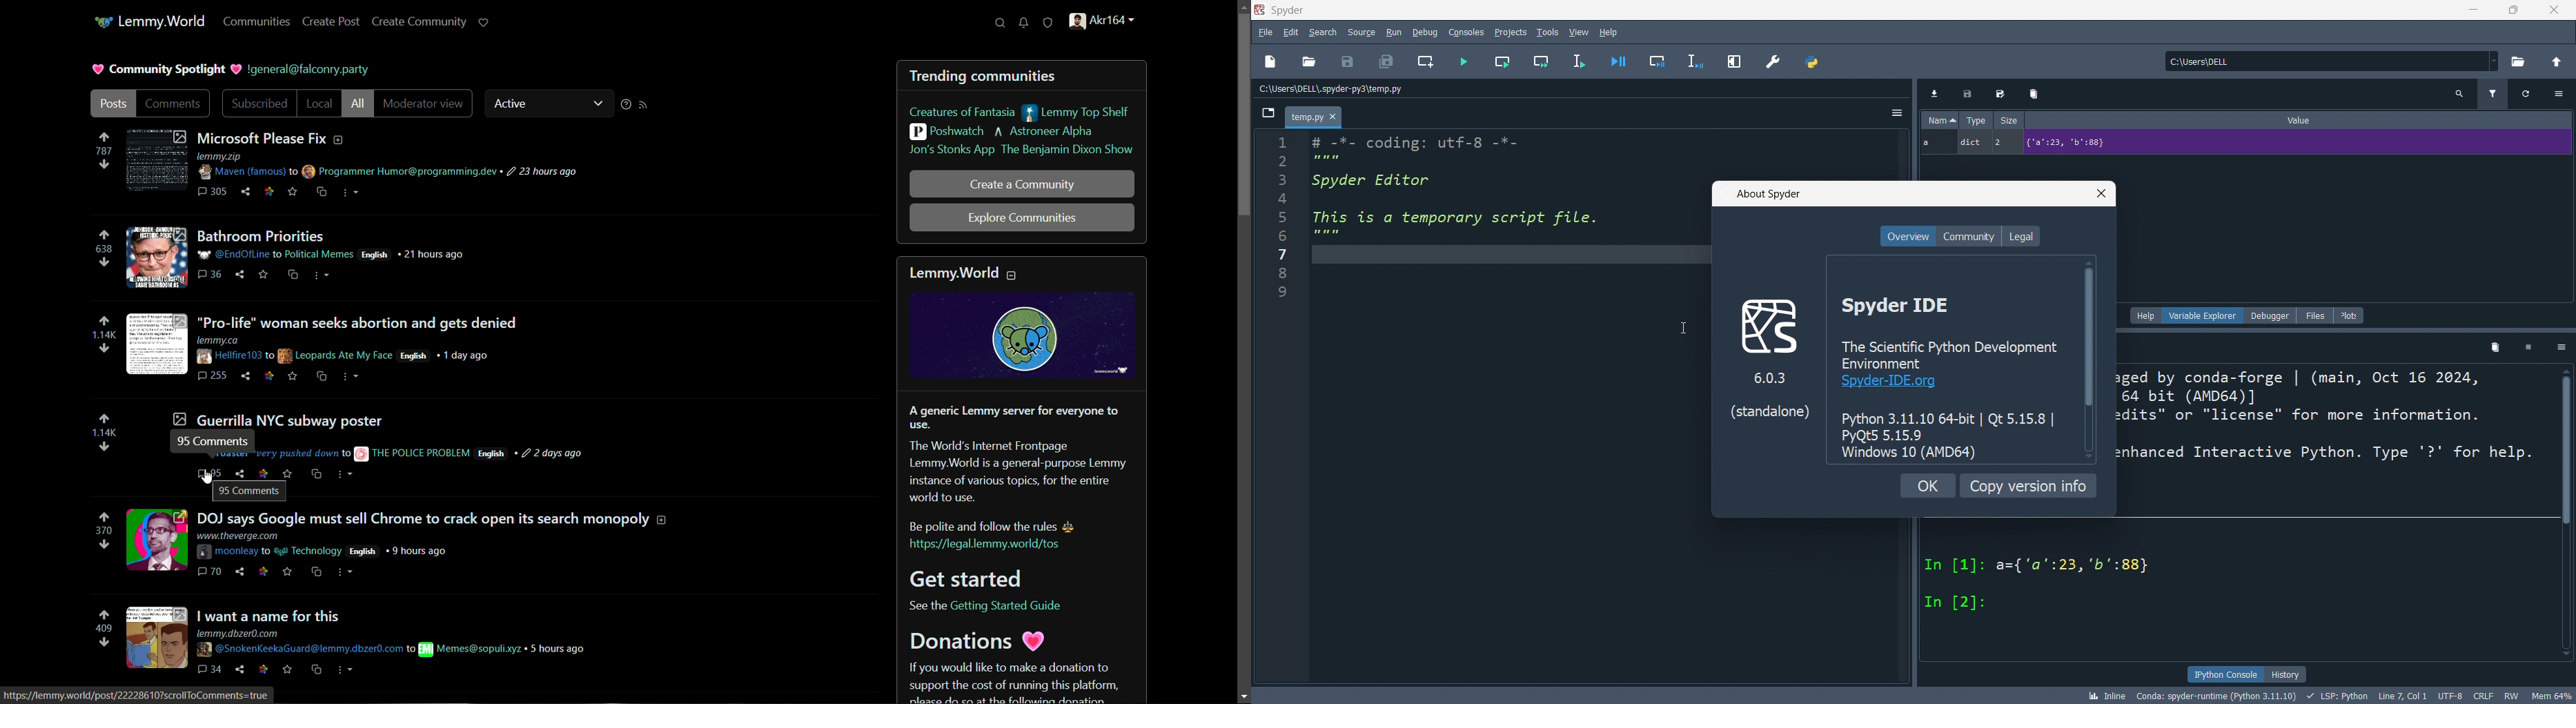 This screenshot has height=728, width=2576. Describe the element at coordinates (2299, 119) in the screenshot. I see `Value` at that location.